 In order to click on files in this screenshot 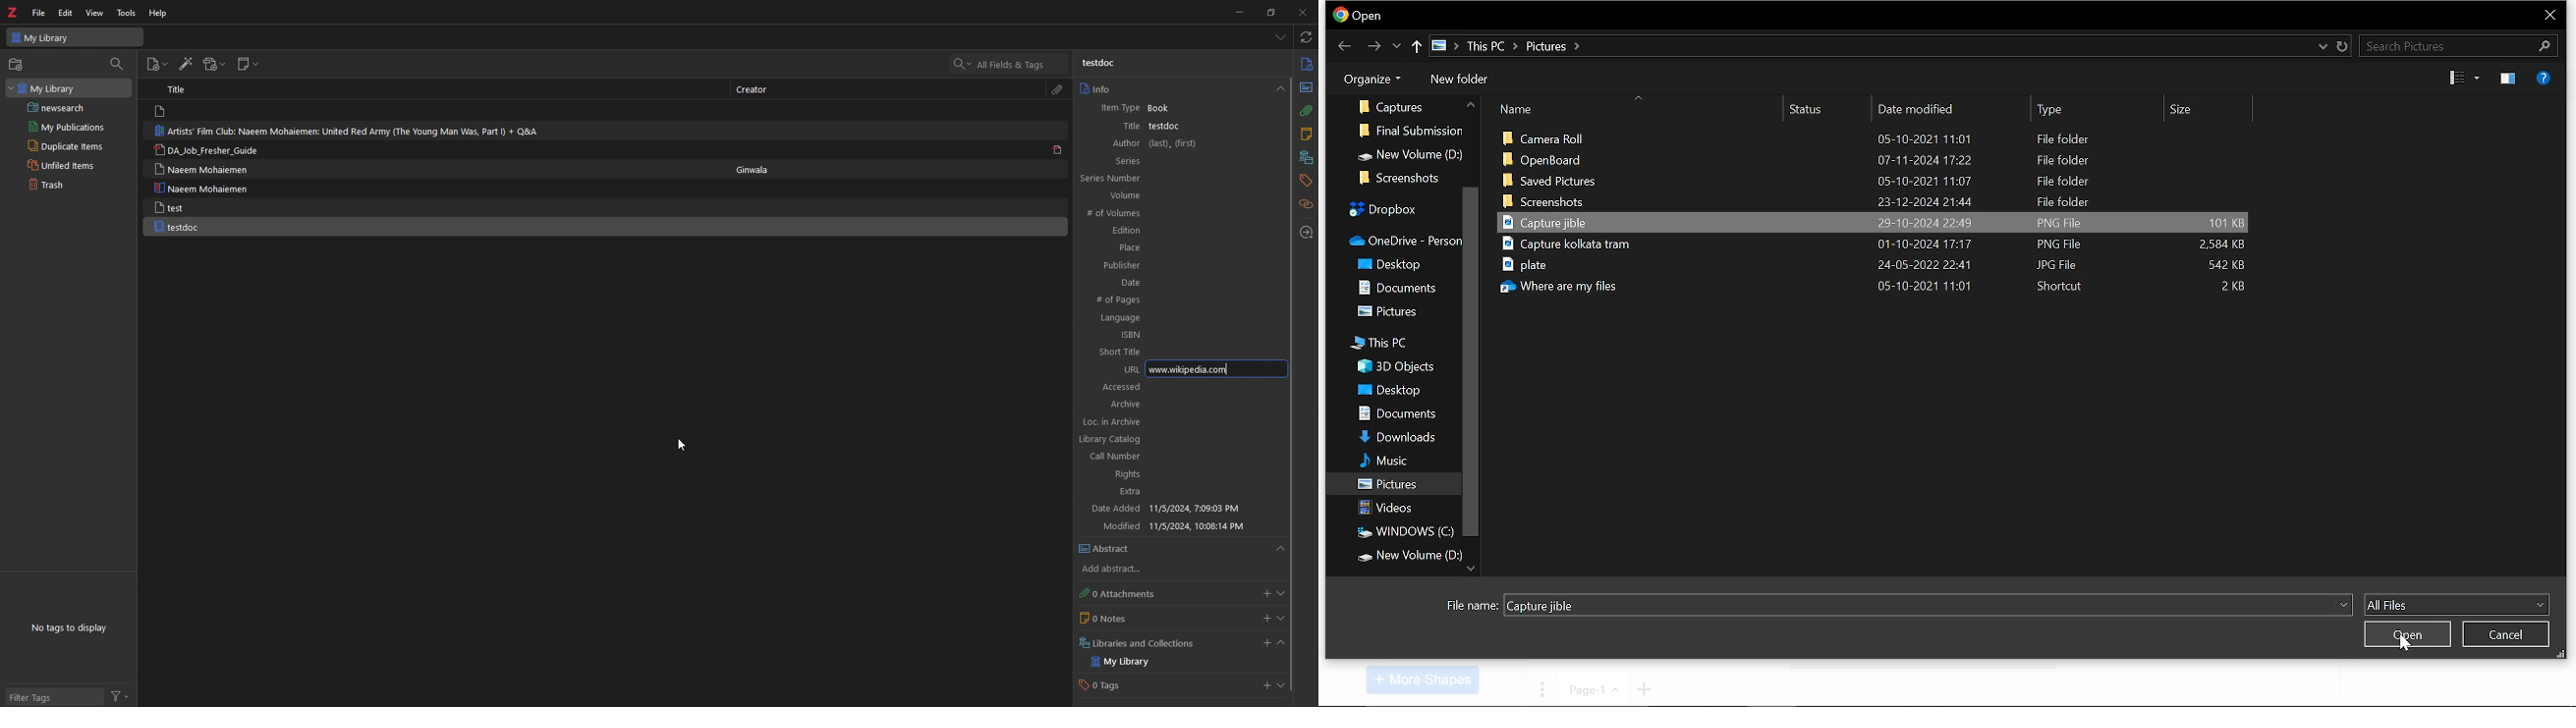, I will do `click(1882, 285)`.